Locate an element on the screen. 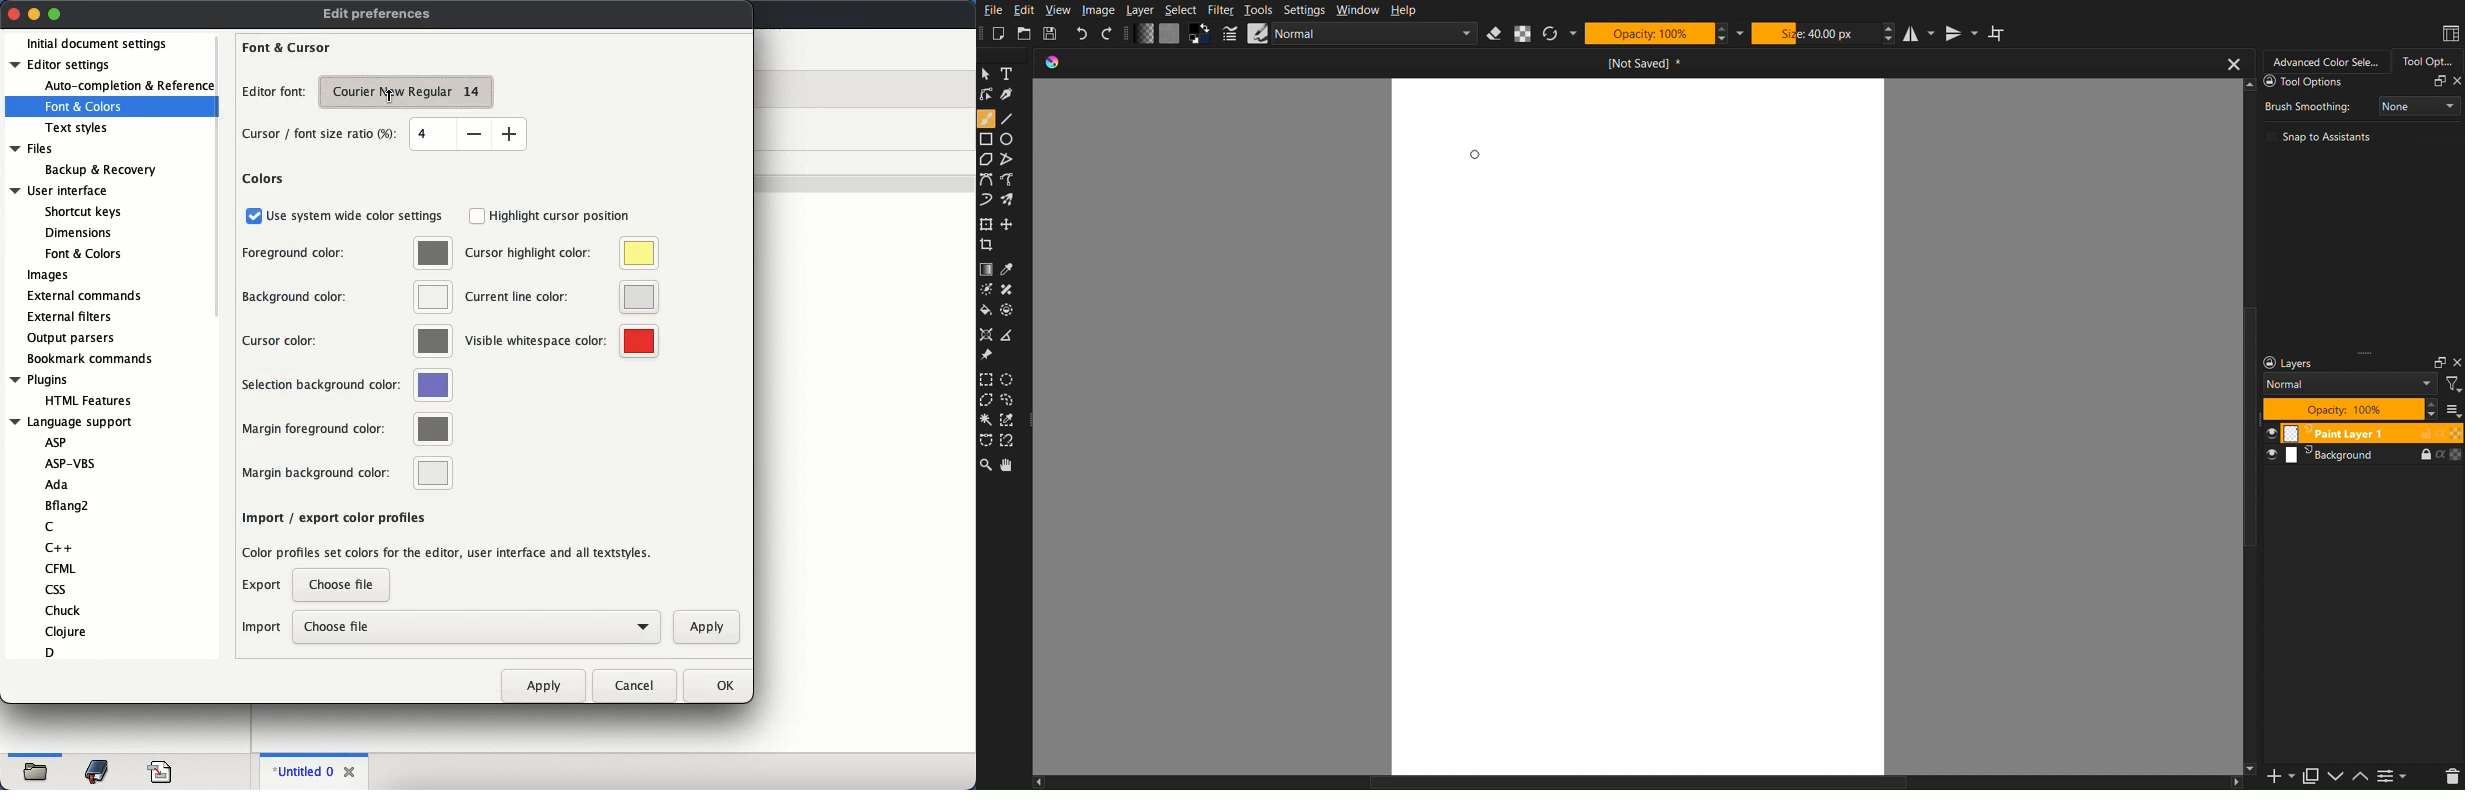  Pointer is located at coordinates (987, 74).